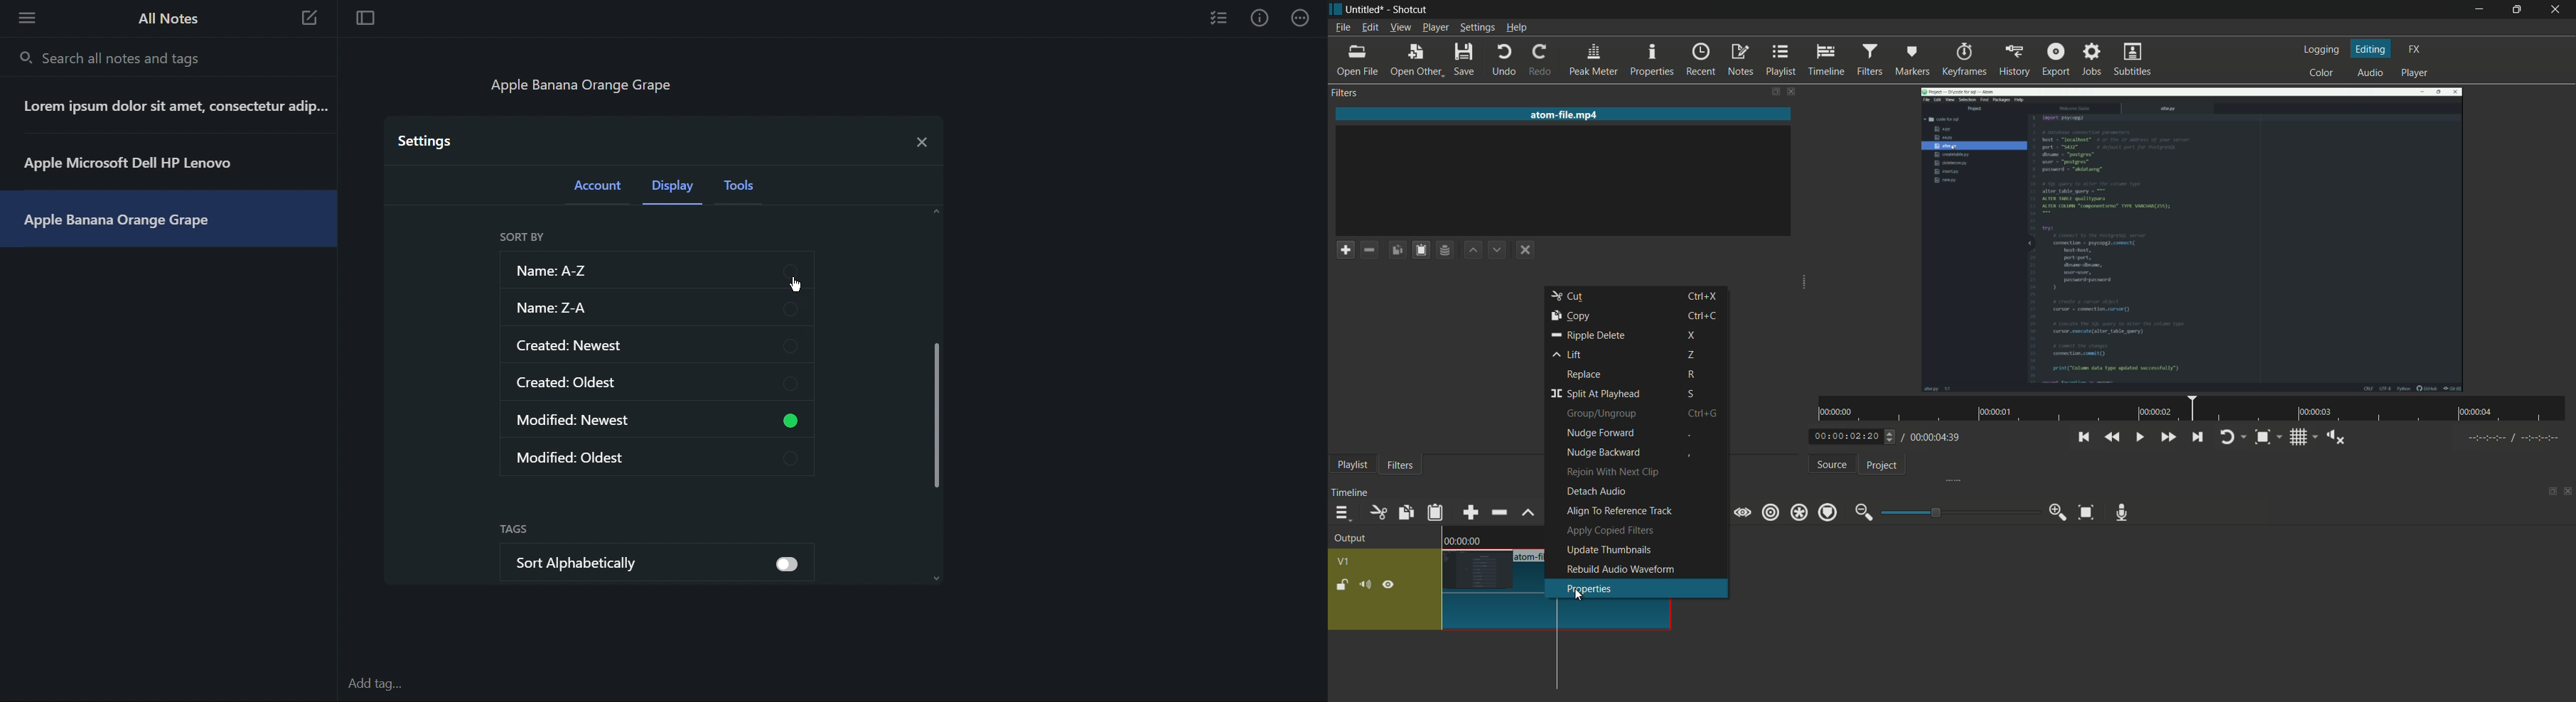 The height and width of the screenshot is (728, 2576). What do you see at coordinates (2170, 438) in the screenshot?
I see `quickly play forward` at bounding box center [2170, 438].